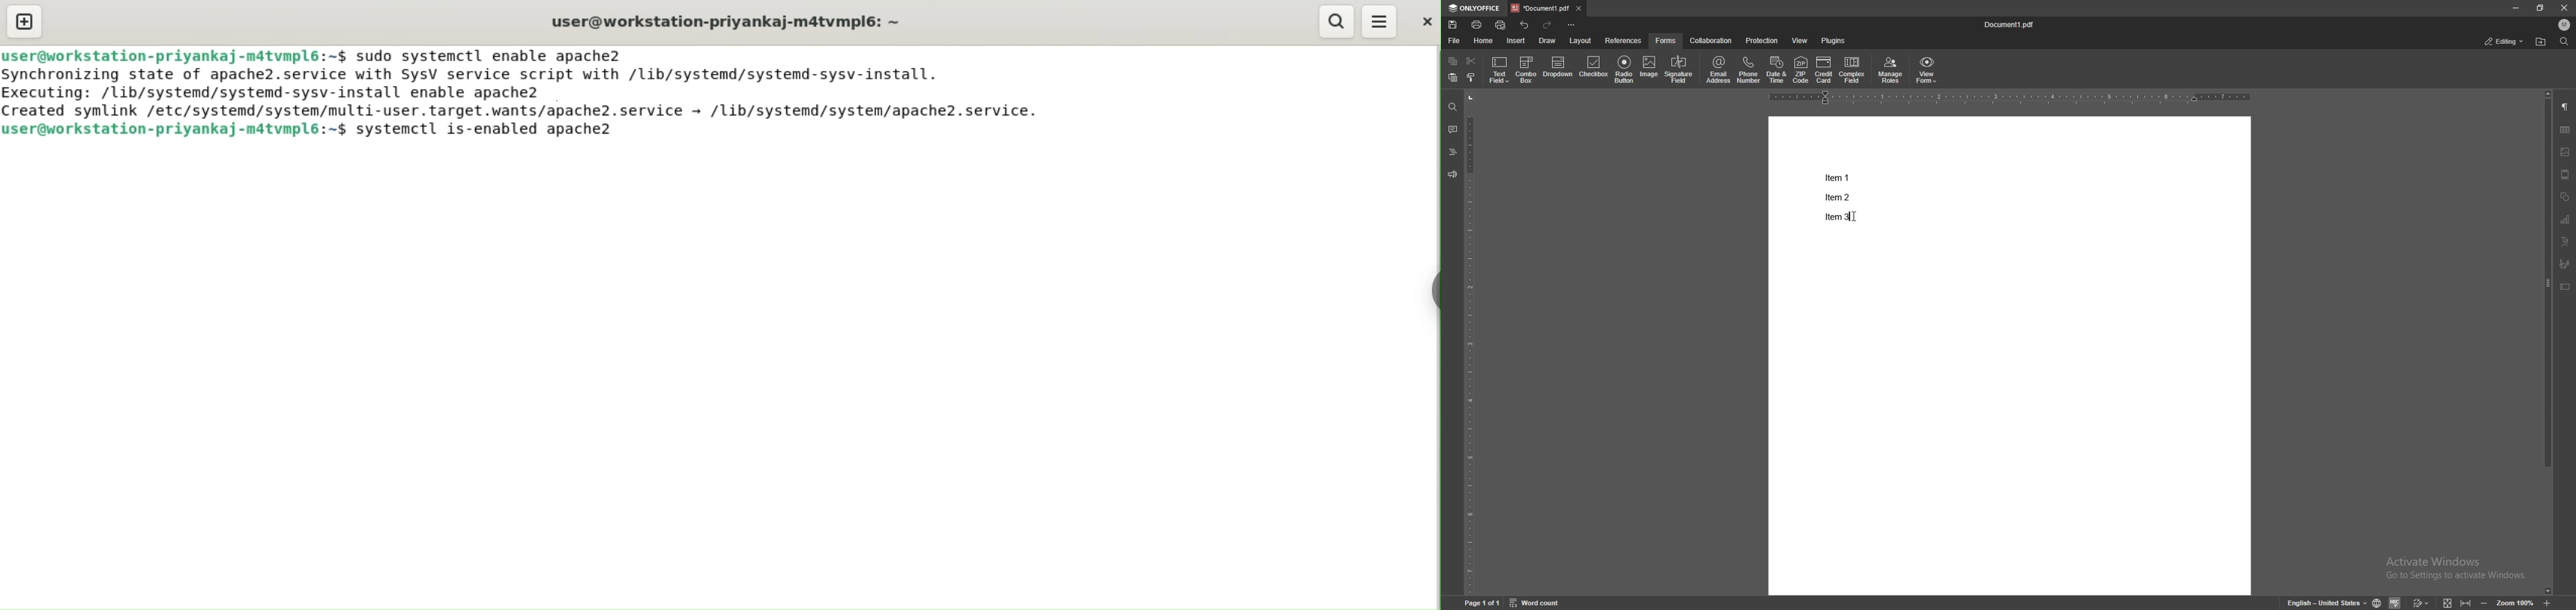 This screenshot has height=616, width=2576. Describe the element at coordinates (2326, 602) in the screenshot. I see `change text language` at that location.